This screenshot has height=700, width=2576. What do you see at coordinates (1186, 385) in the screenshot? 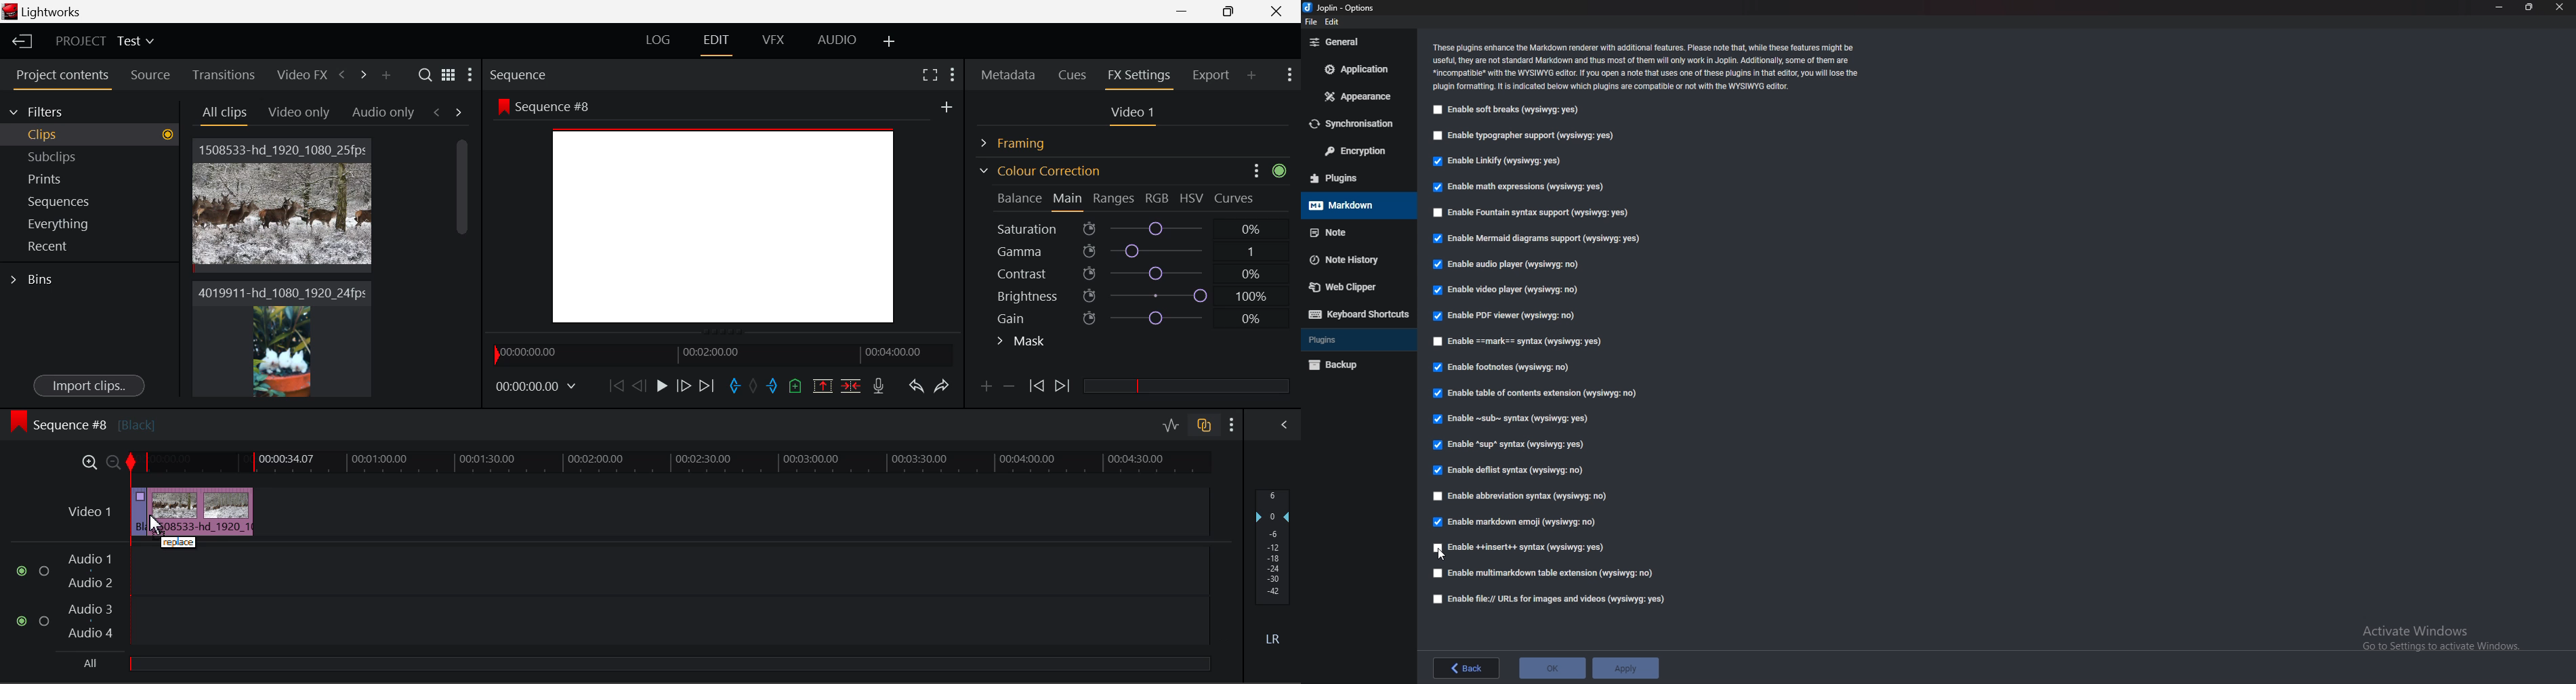
I see `slider` at bounding box center [1186, 385].